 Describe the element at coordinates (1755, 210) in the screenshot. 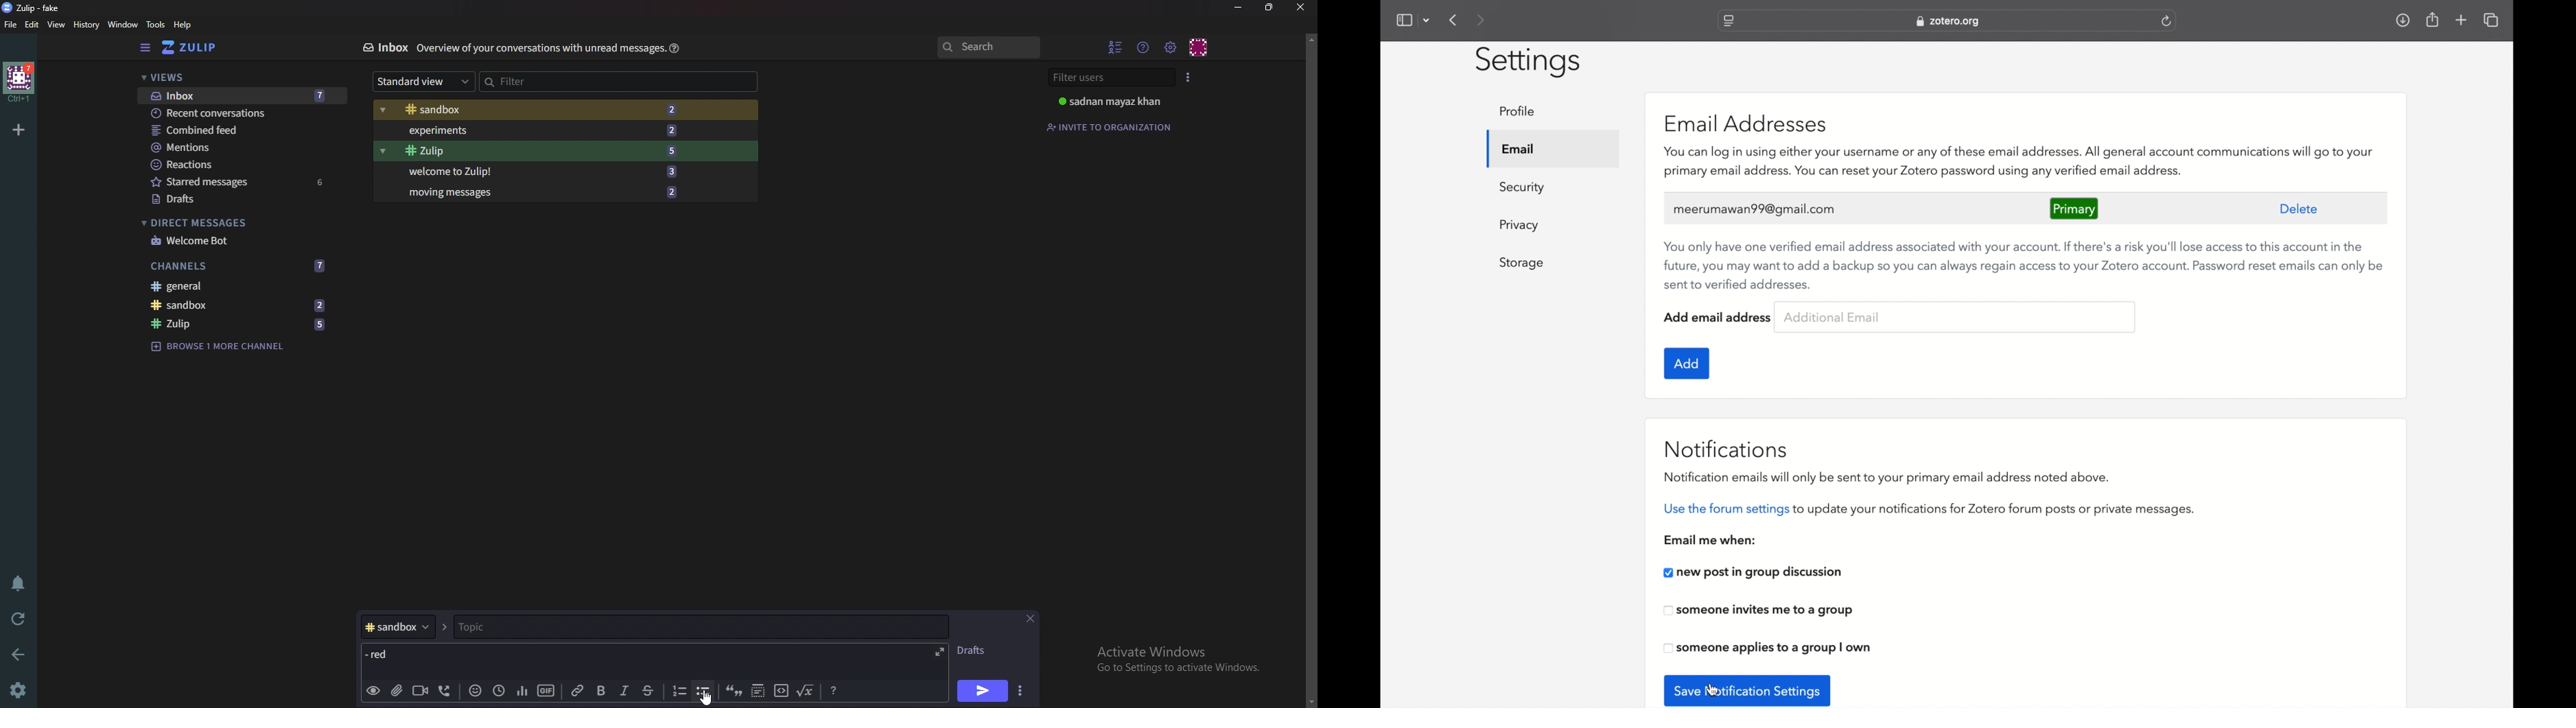

I see `meerumawan99@gmail.com` at that location.